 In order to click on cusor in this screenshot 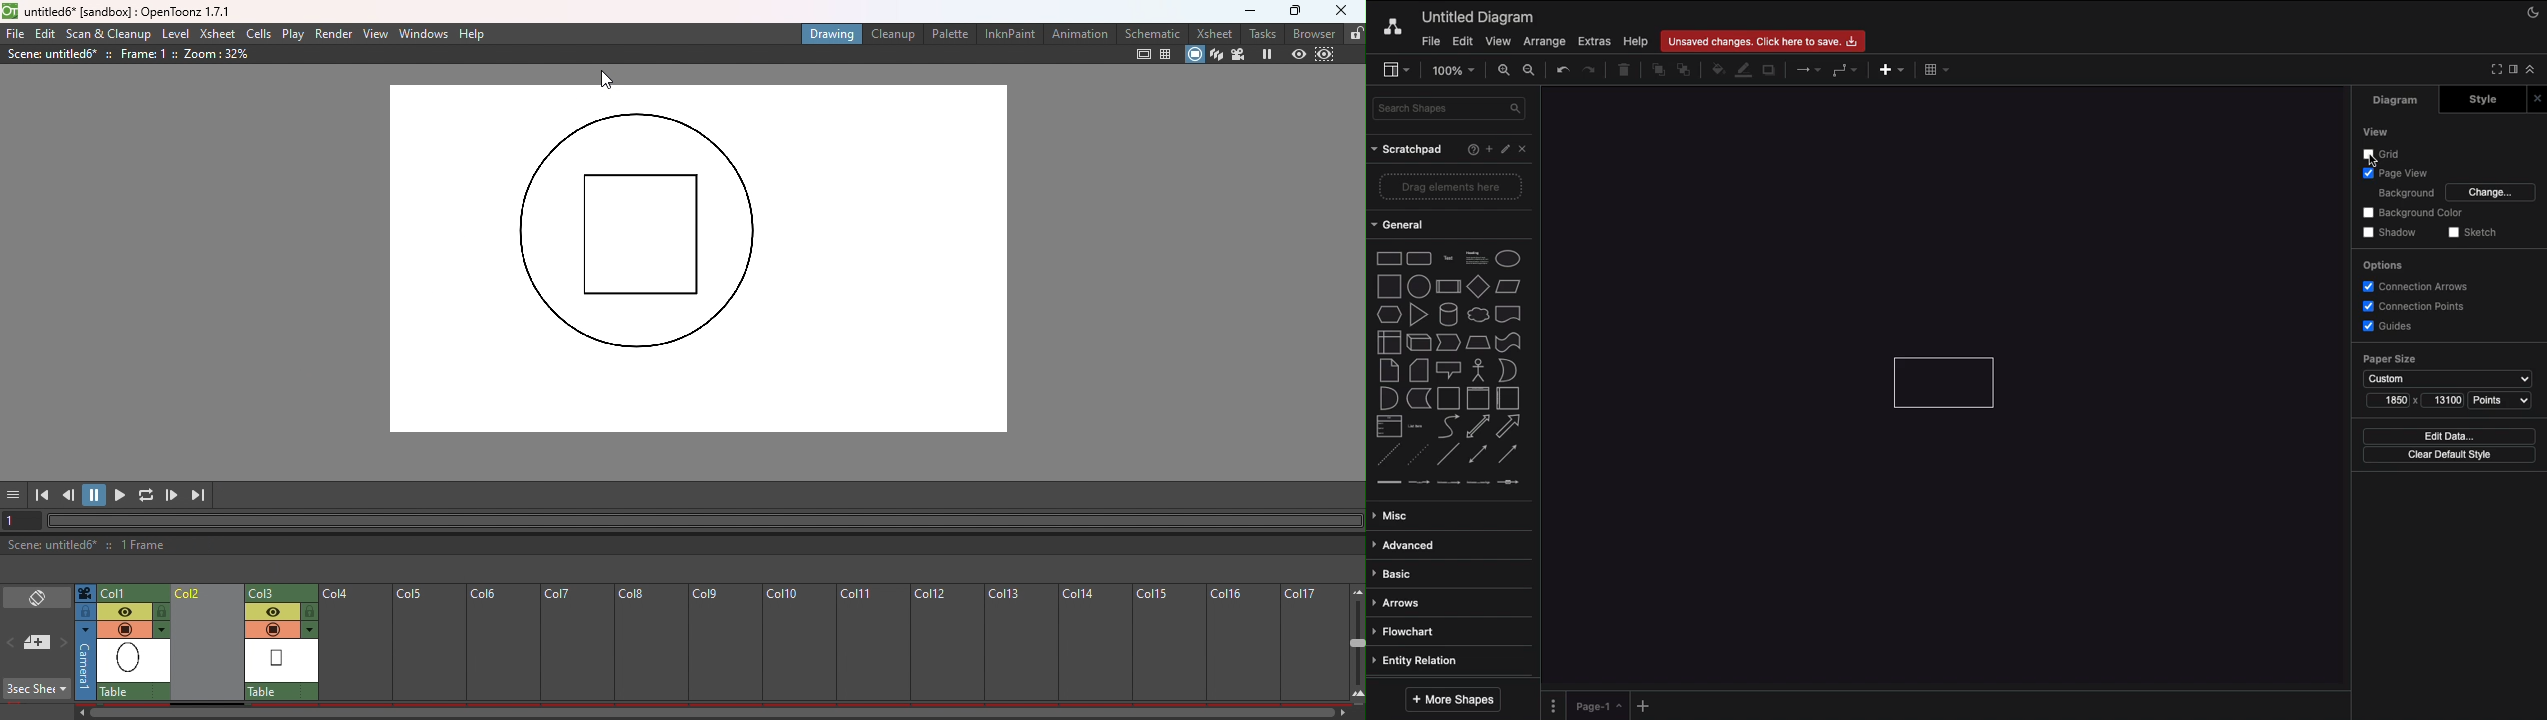, I will do `click(2377, 163)`.